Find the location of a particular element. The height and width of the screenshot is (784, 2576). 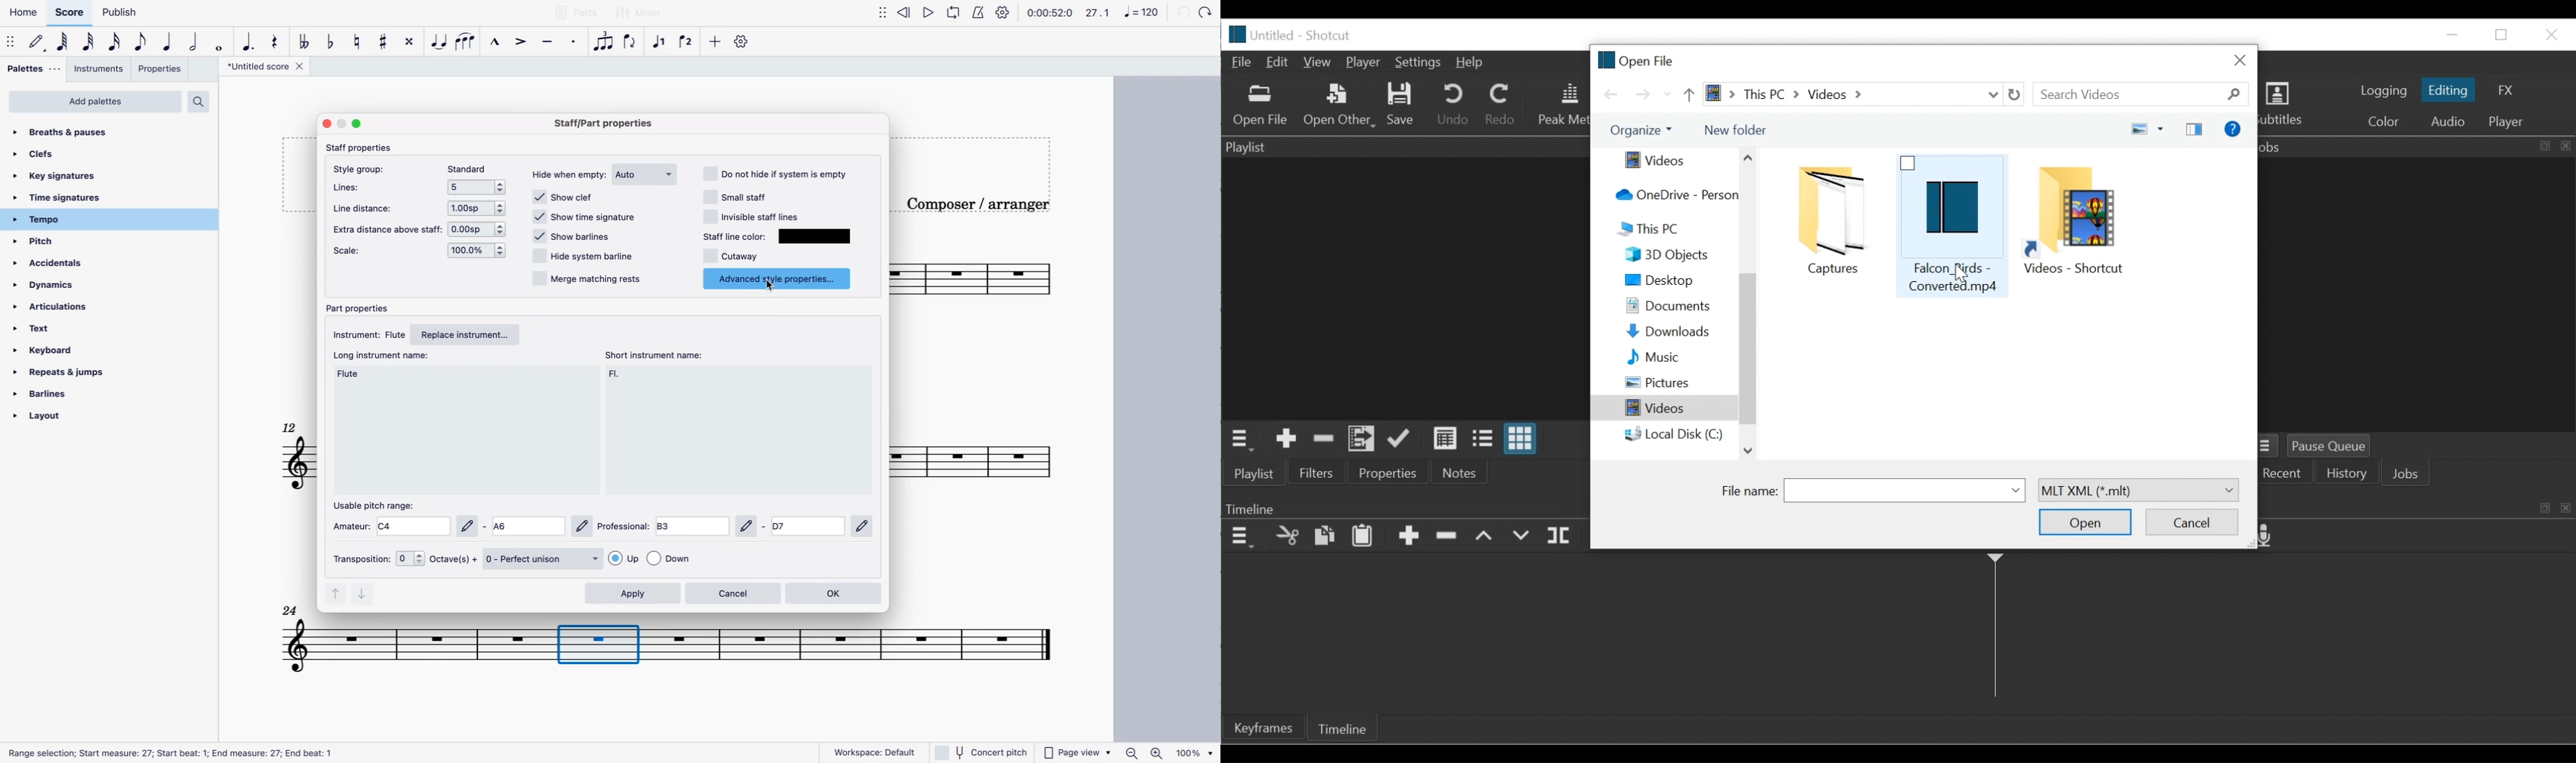

Pause Queue is located at coordinates (2336, 446).